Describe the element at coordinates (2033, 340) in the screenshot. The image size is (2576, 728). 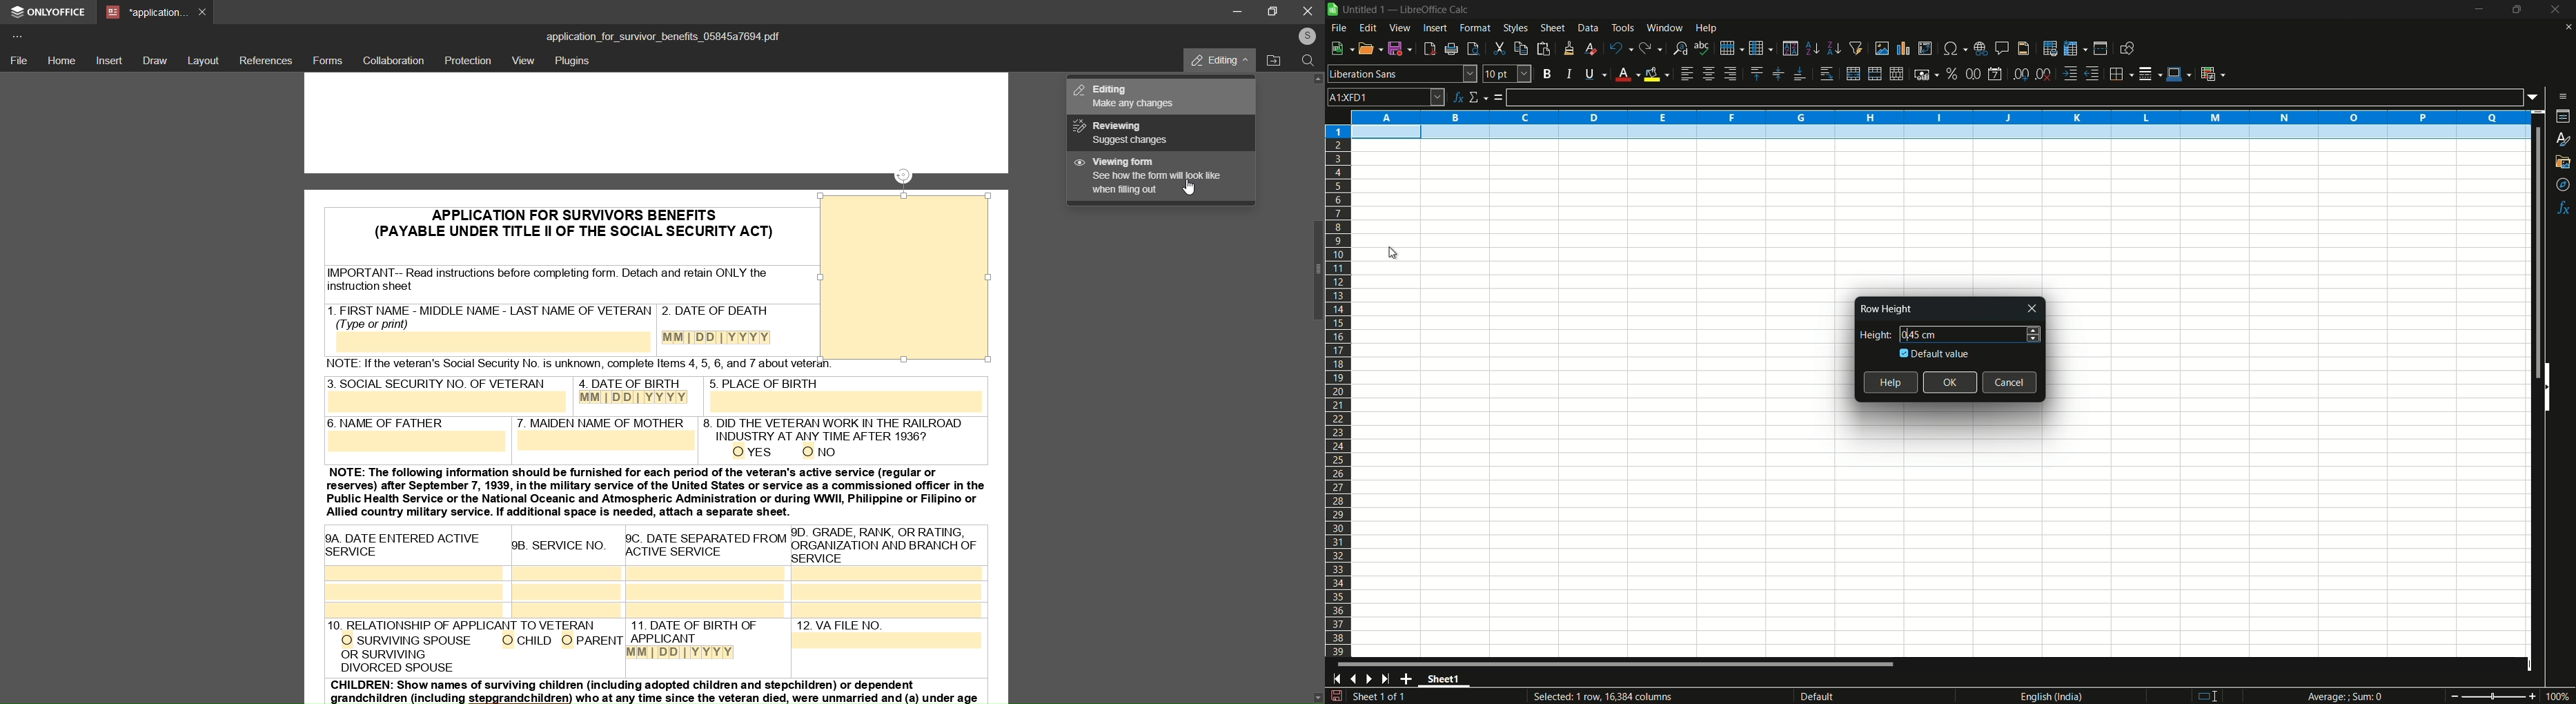
I see `decrease height` at that location.